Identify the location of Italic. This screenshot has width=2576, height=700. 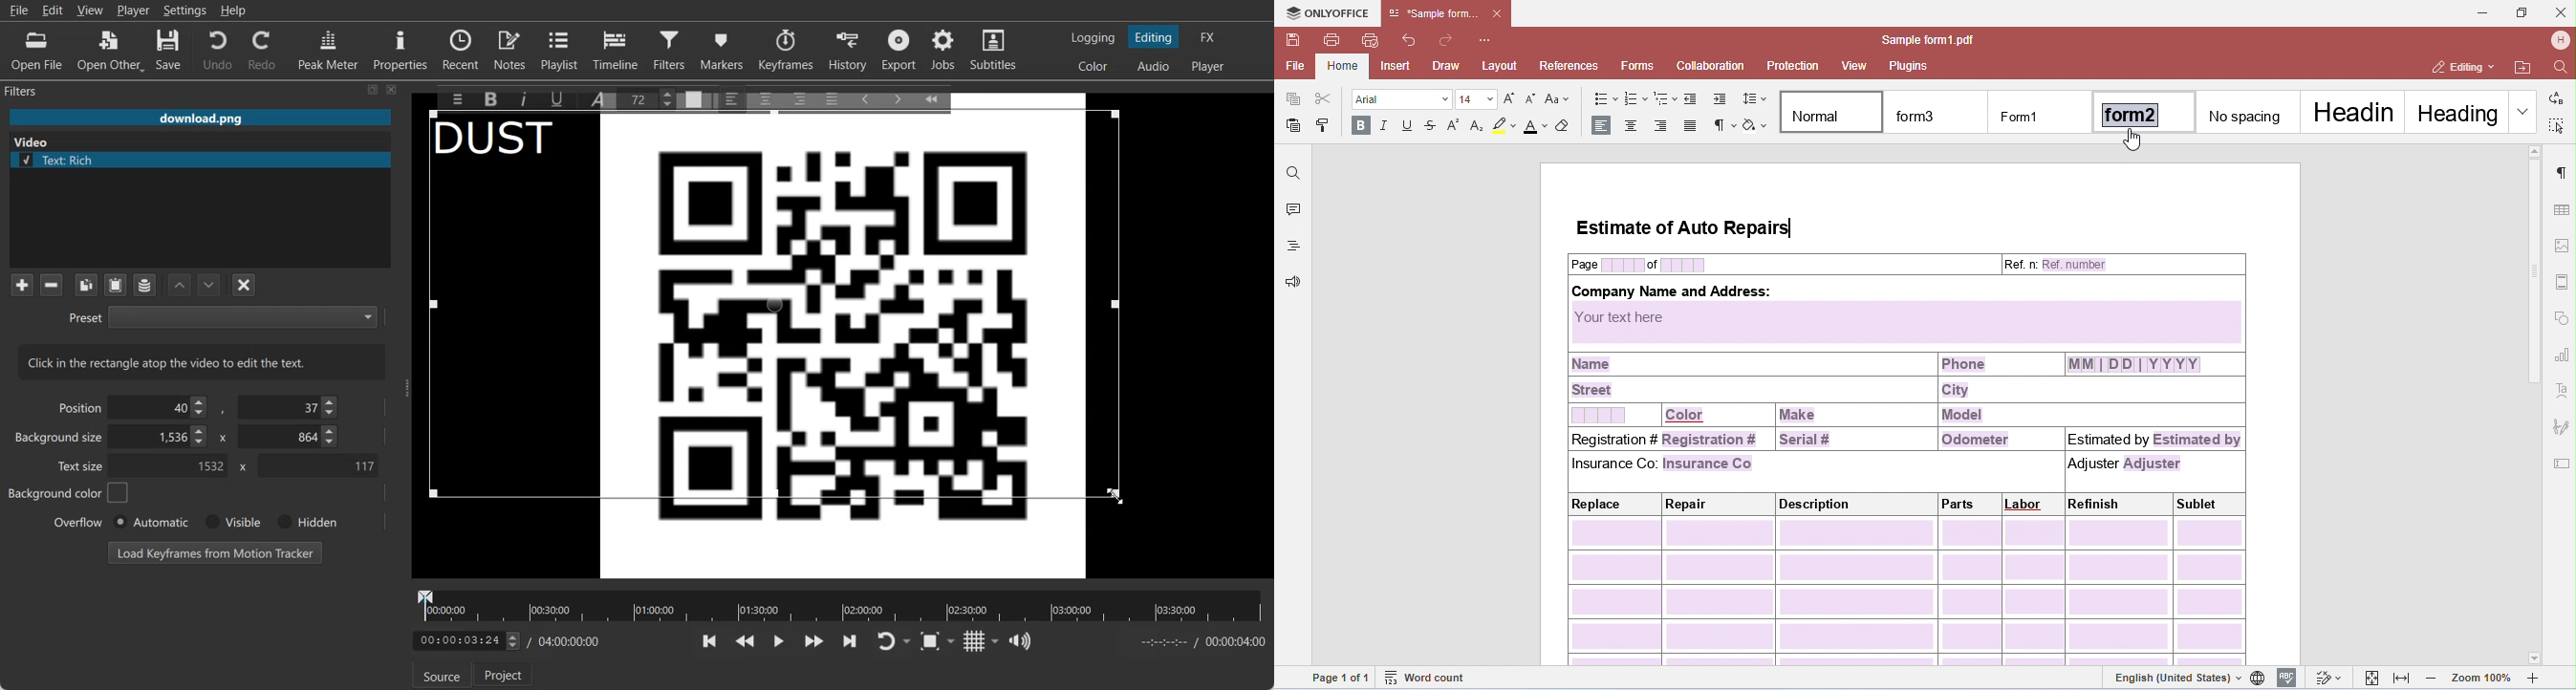
(526, 97).